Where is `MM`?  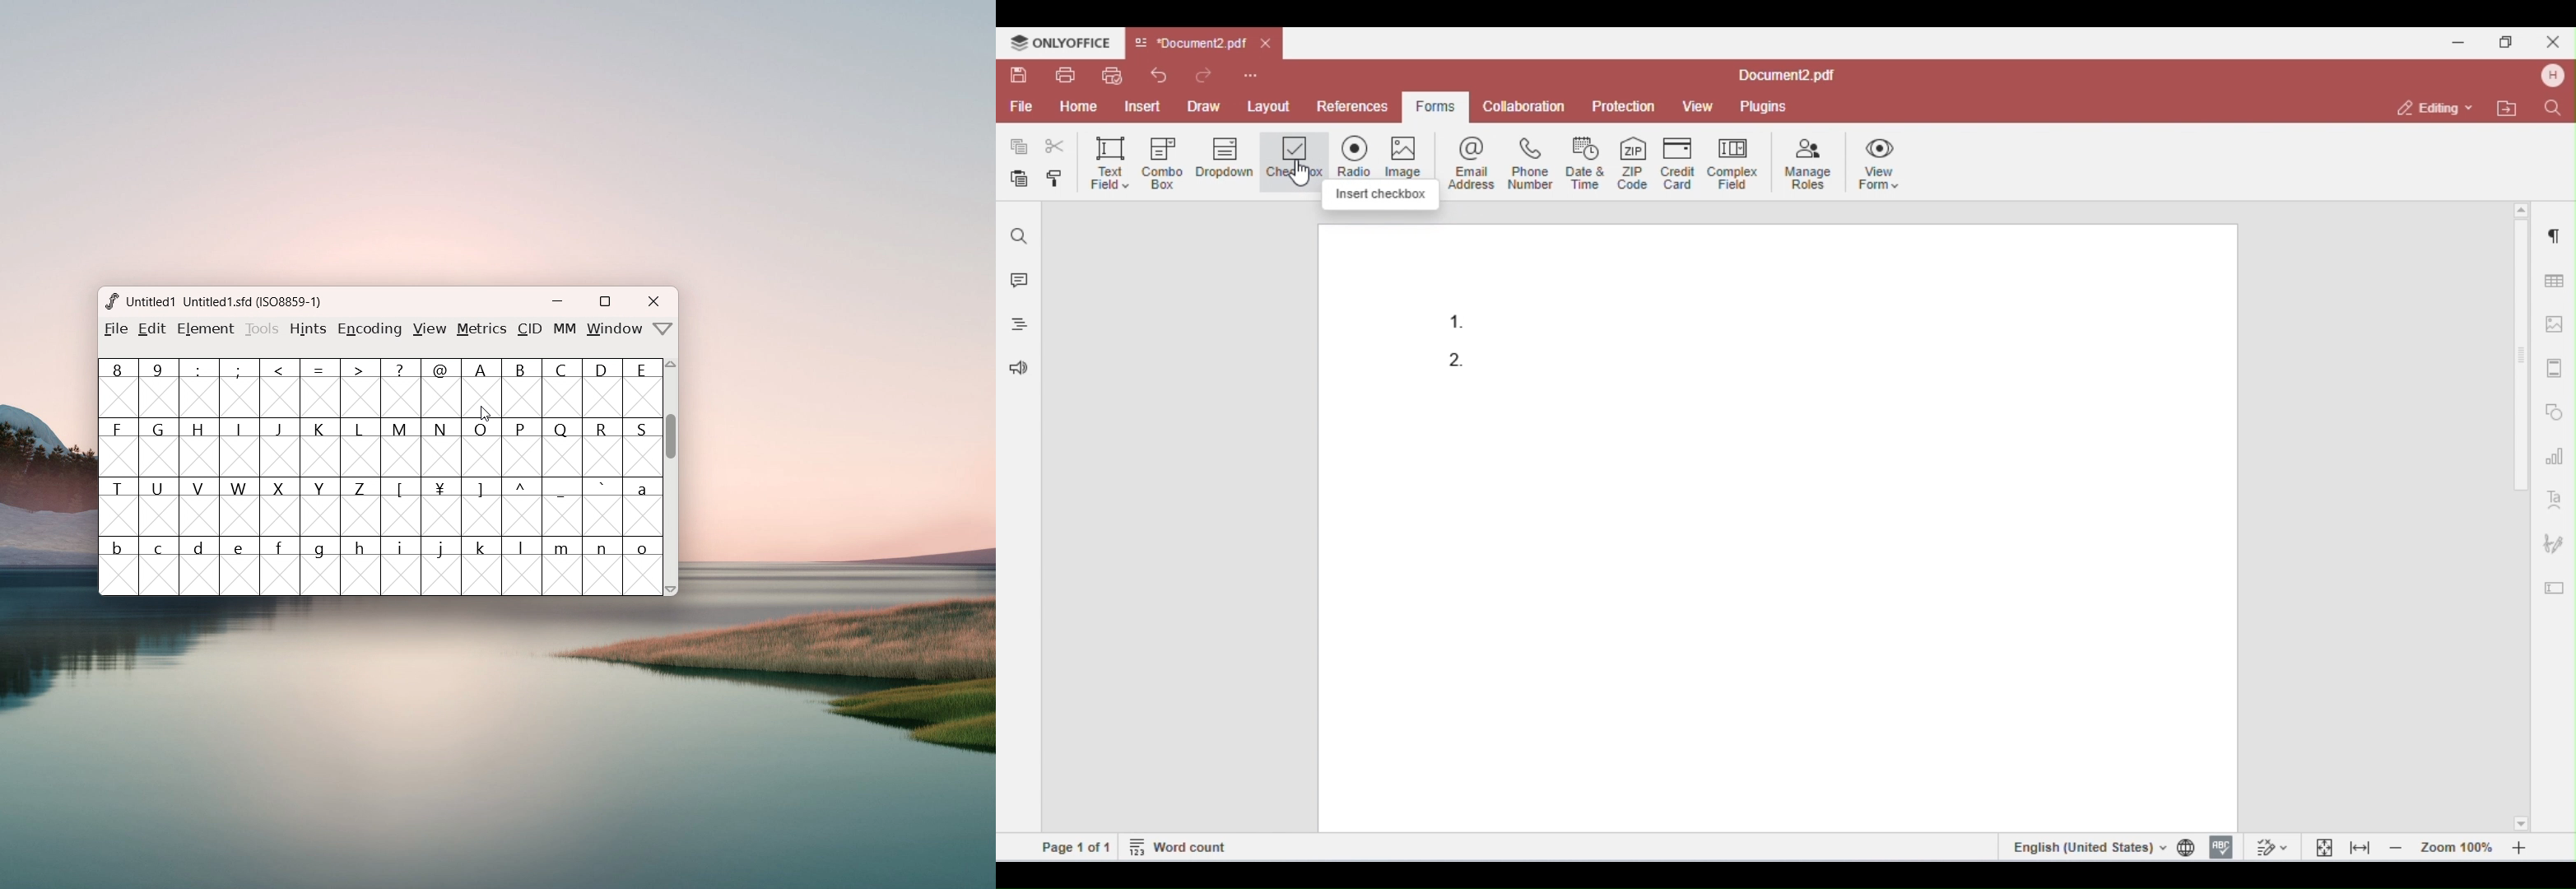
MM is located at coordinates (565, 327).